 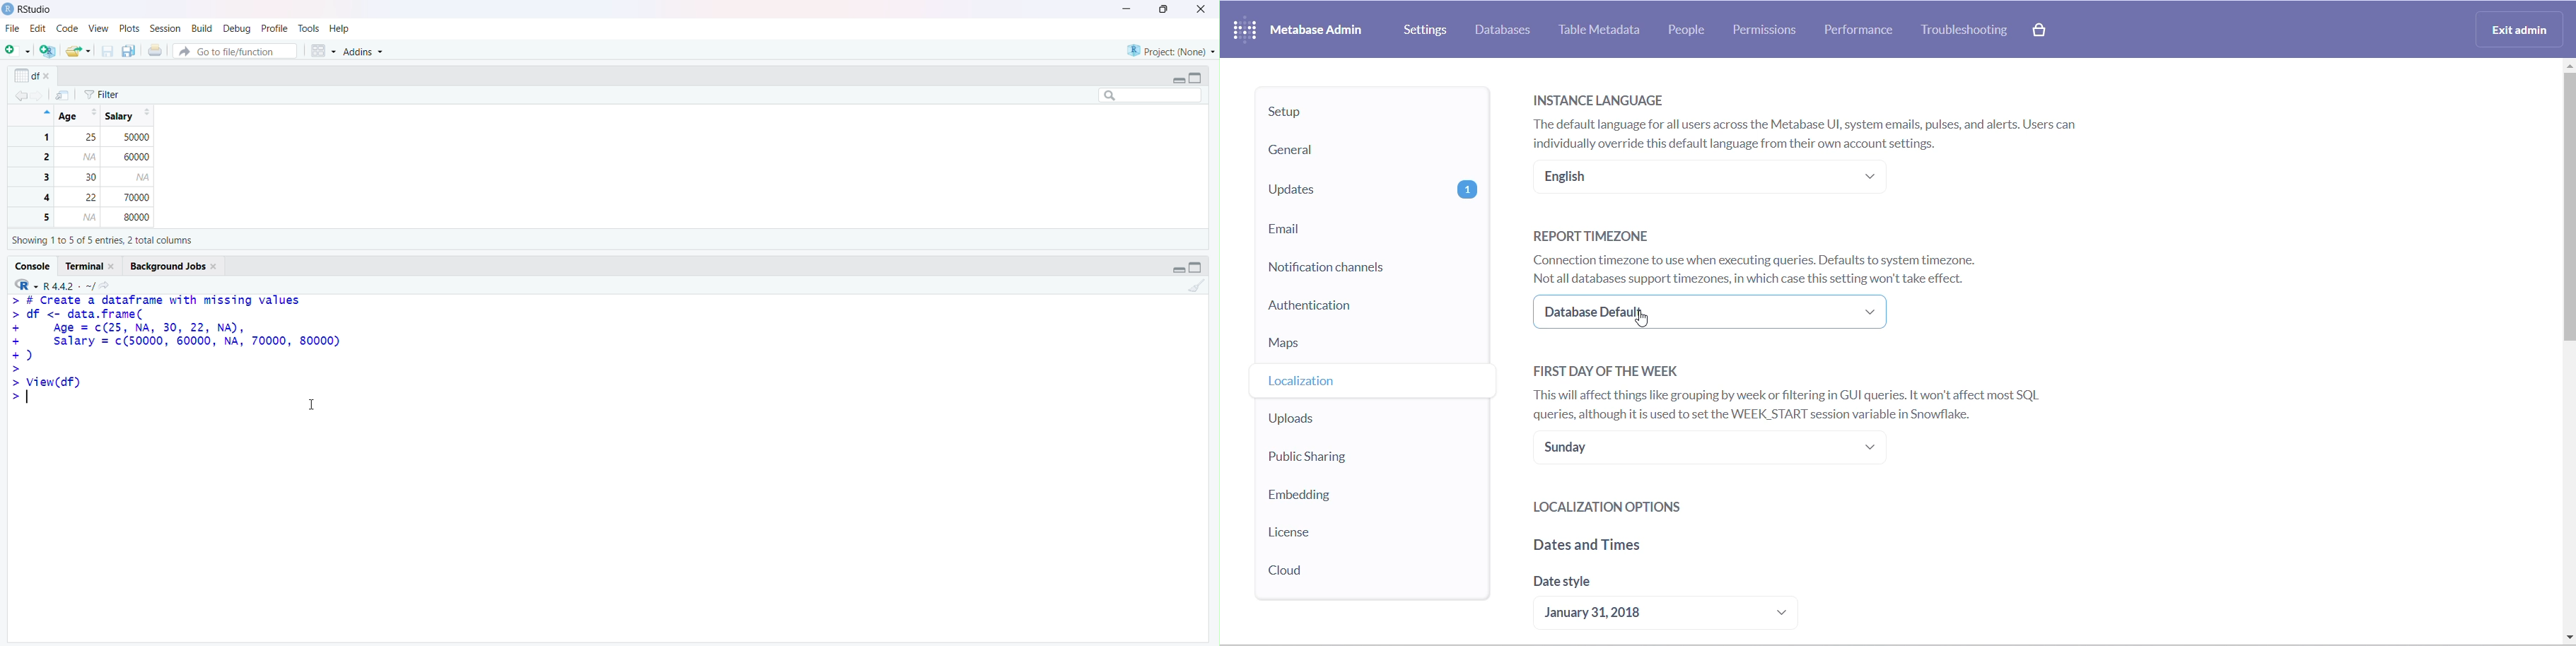 I want to click on Print the current file, so click(x=155, y=49).